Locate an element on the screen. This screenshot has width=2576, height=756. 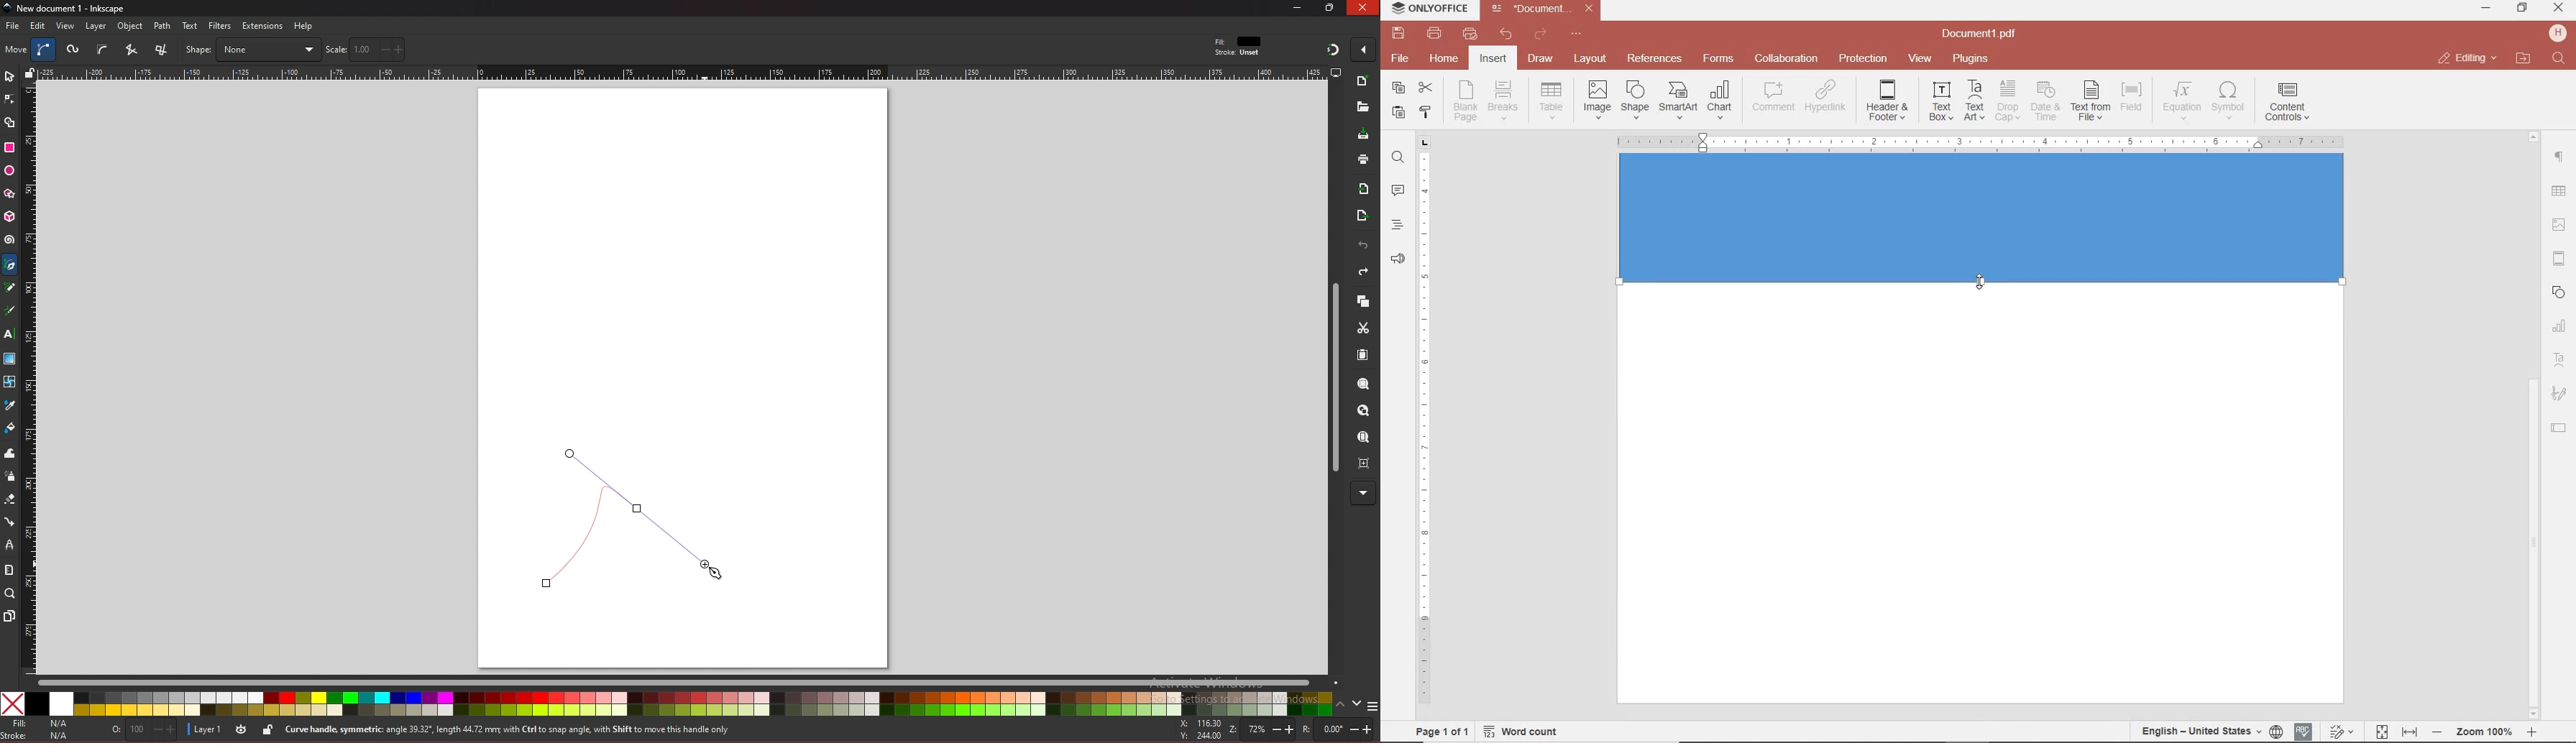
selector is located at coordinates (9, 76).